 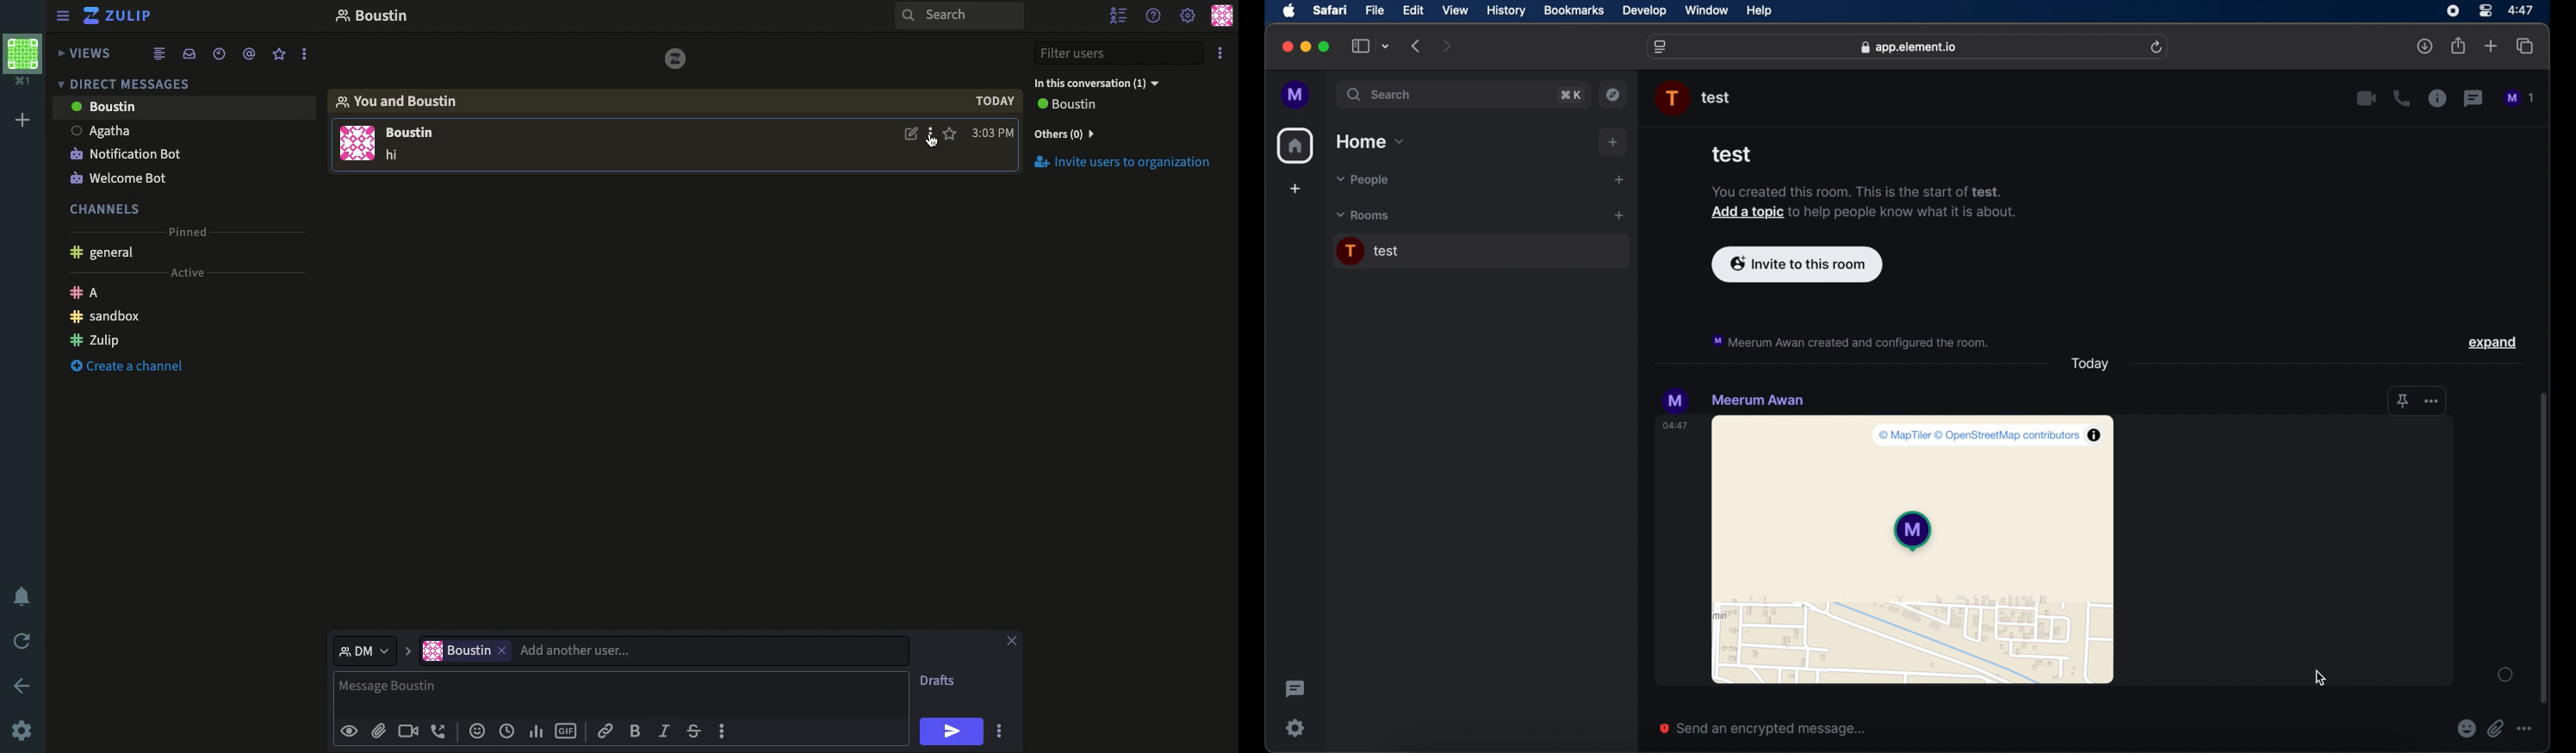 I want to click on map  preview, so click(x=1915, y=552).